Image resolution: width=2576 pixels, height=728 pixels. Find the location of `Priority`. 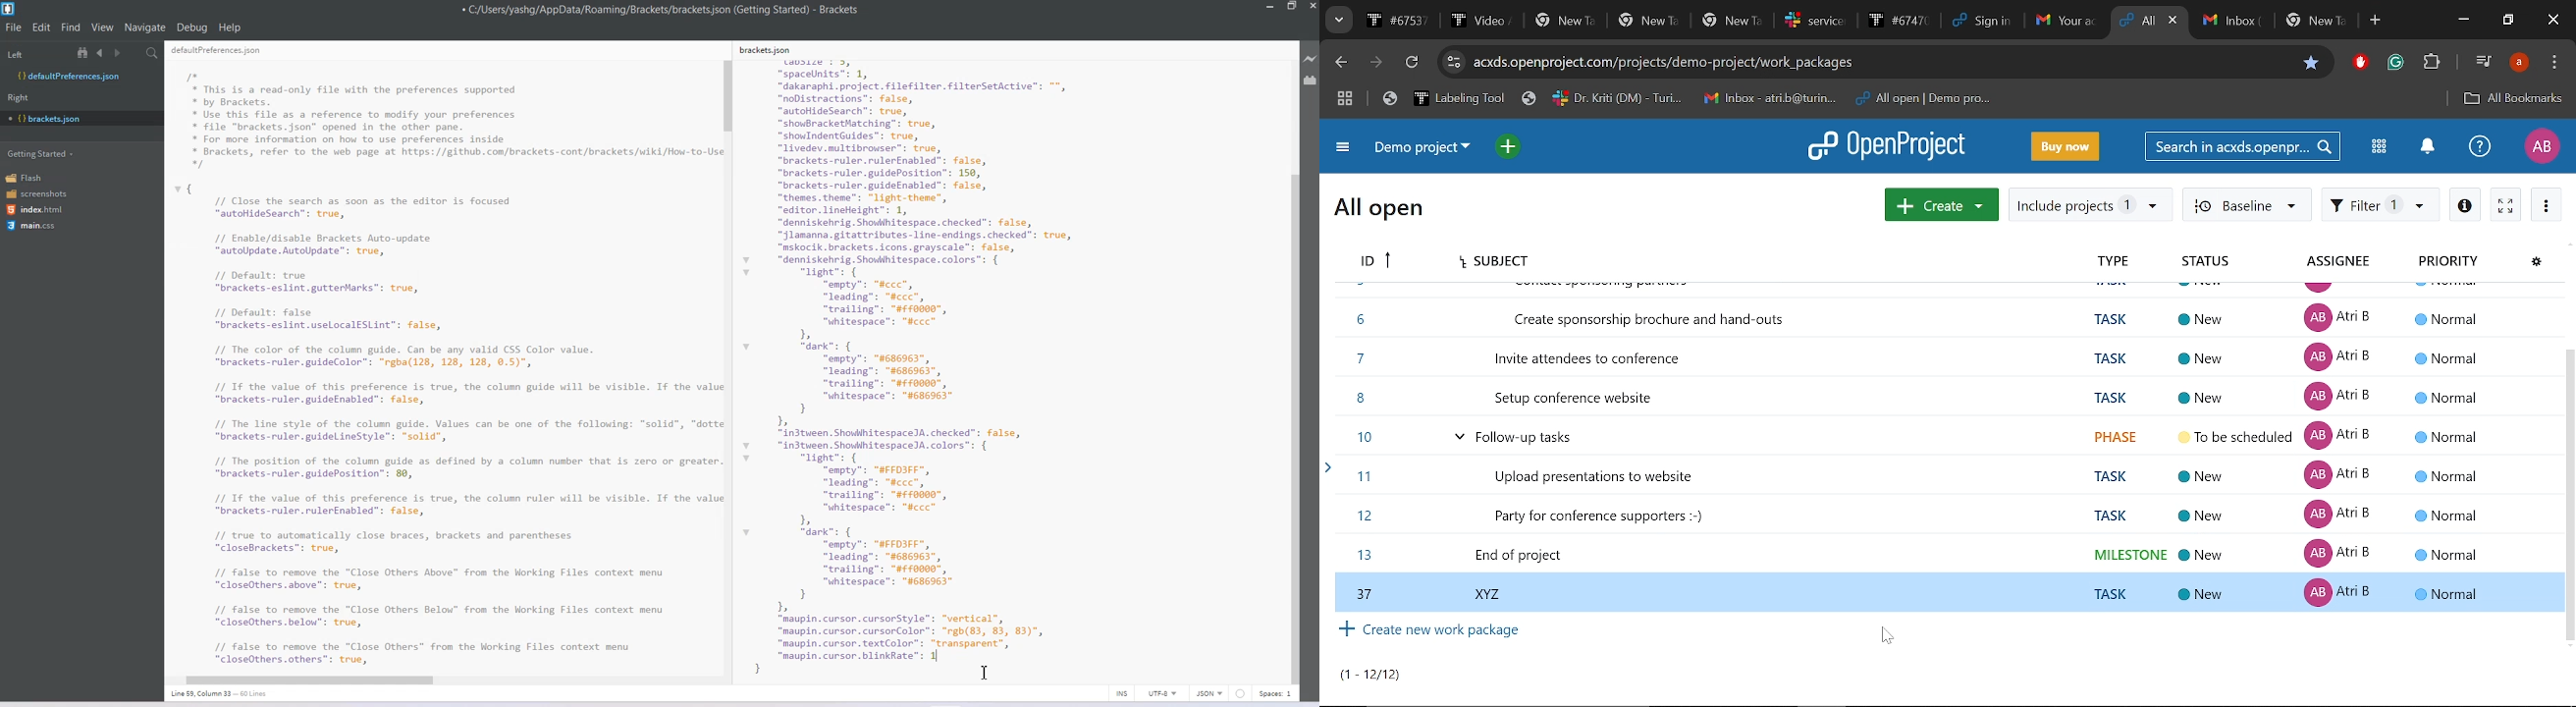

Priority is located at coordinates (2452, 261).